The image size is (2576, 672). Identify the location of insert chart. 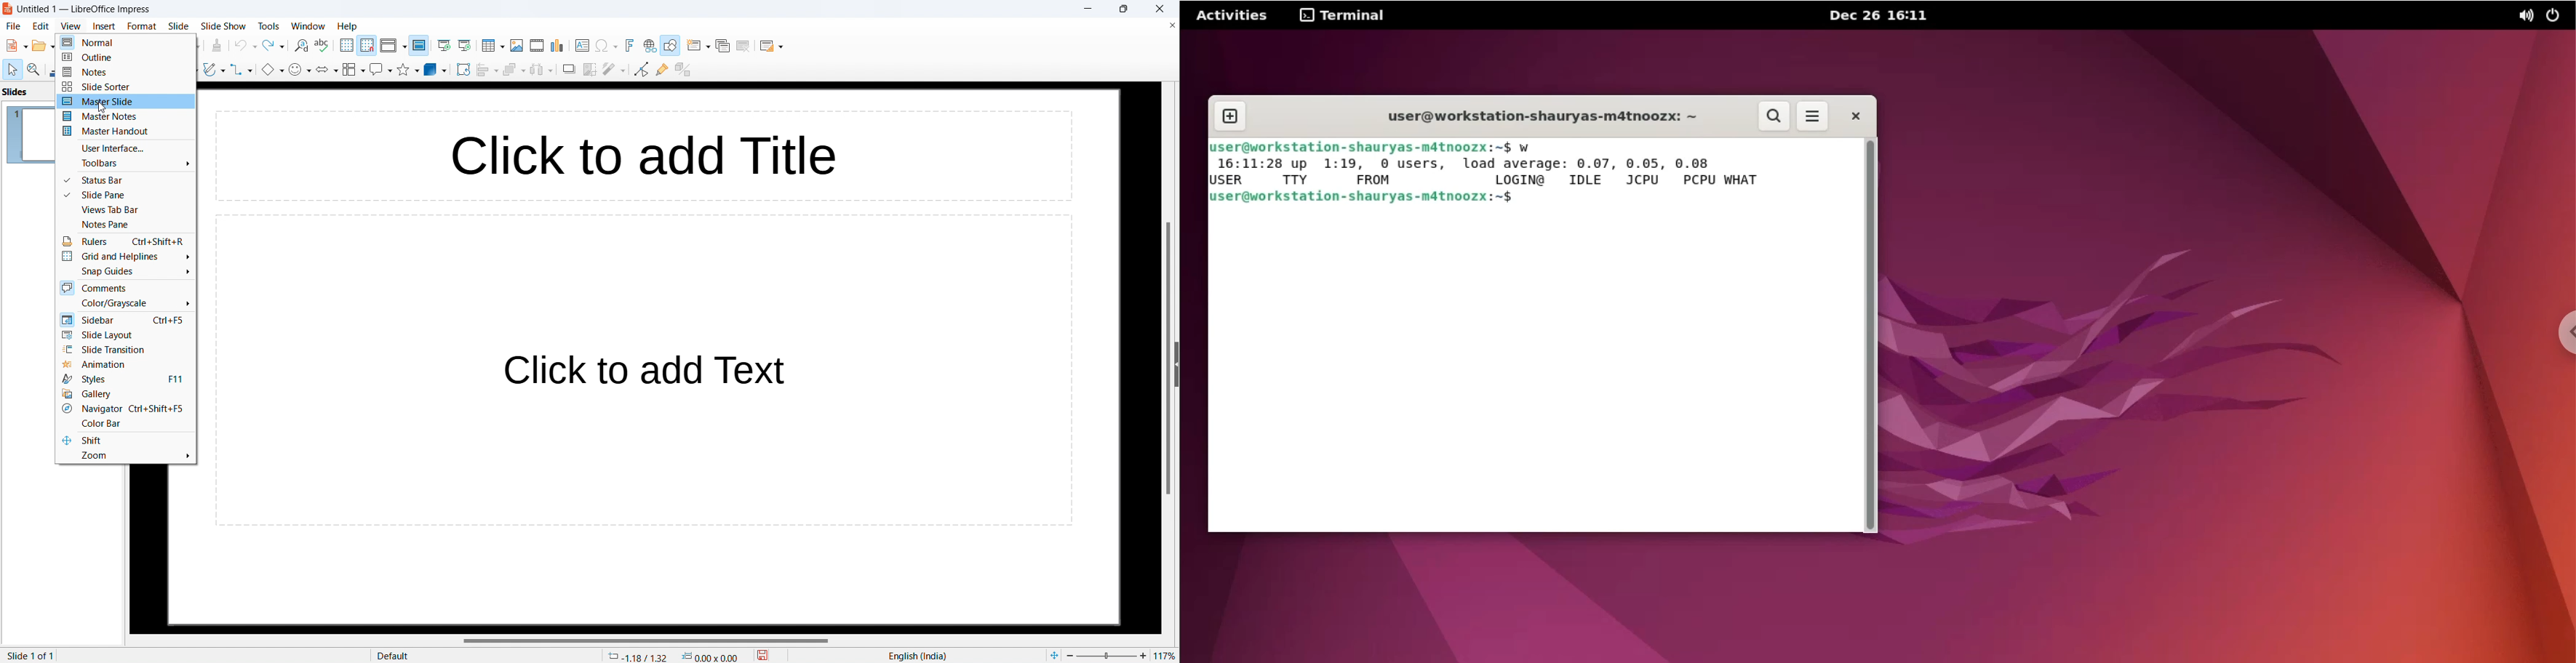
(558, 45).